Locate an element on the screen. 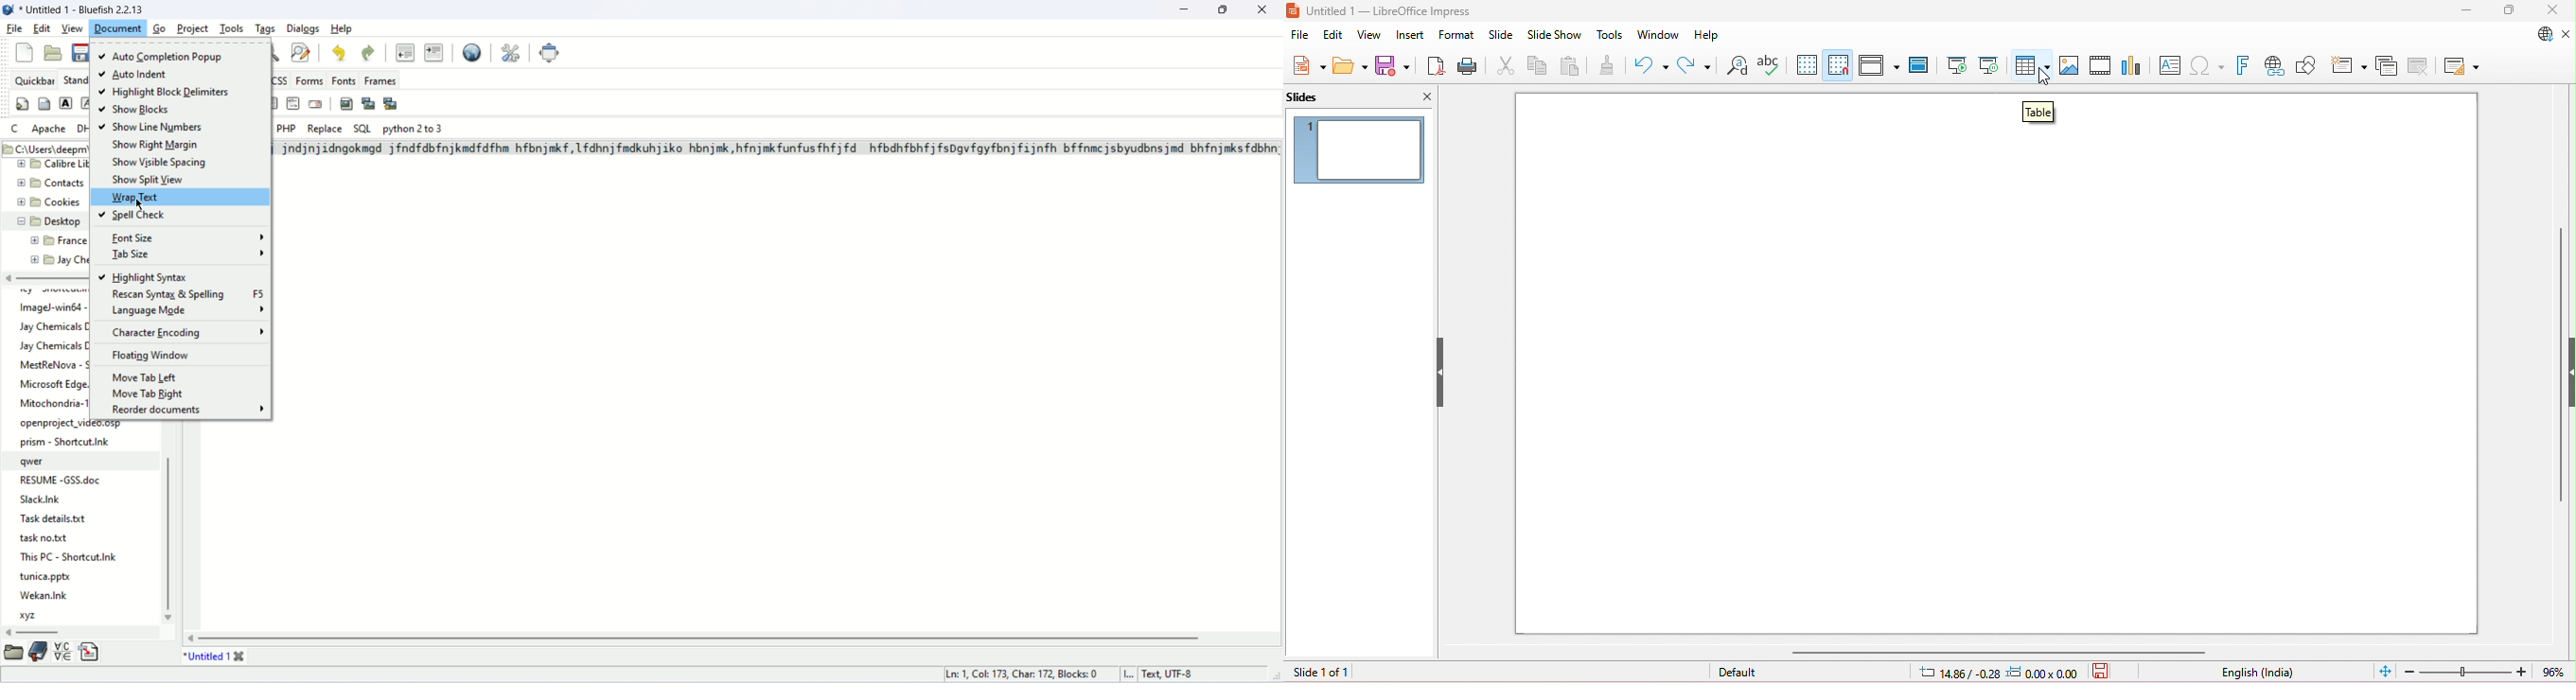 The image size is (2576, 700). slides is located at coordinates (1320, 96).